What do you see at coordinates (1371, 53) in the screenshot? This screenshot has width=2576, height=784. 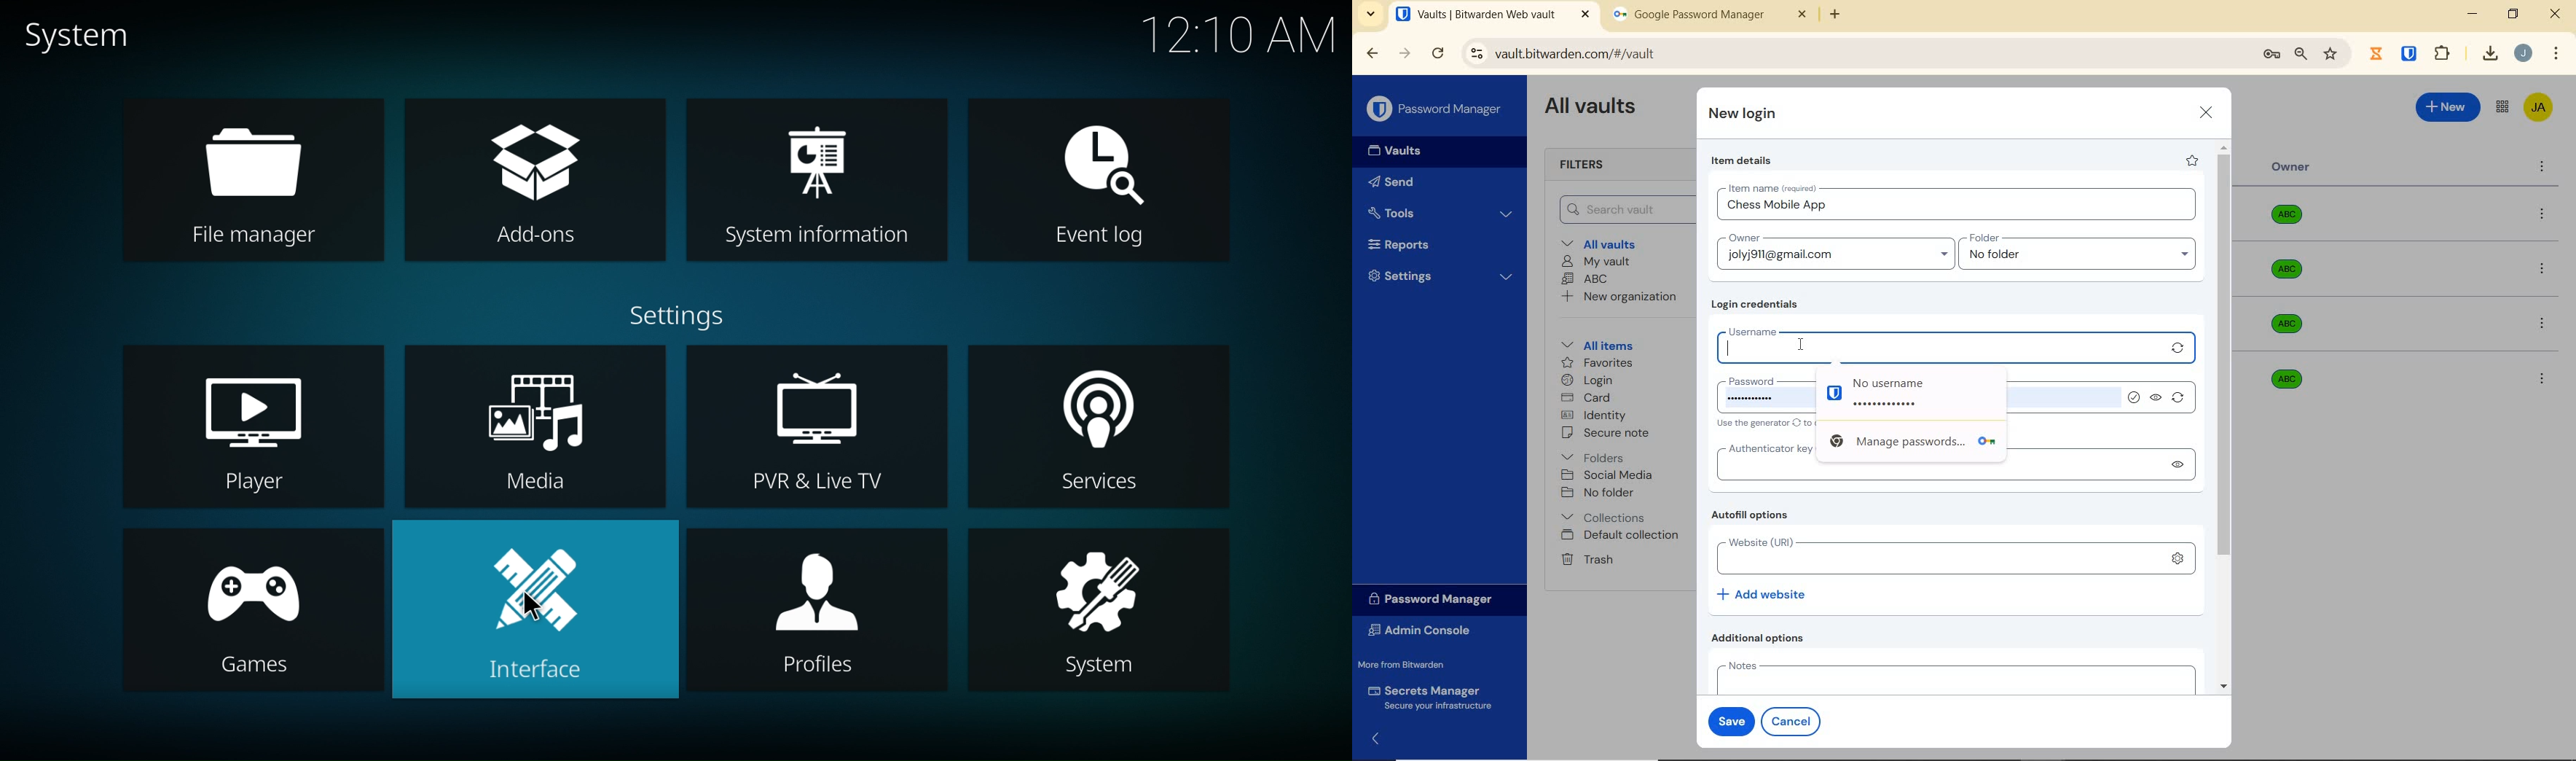 I see `backward` at bounding box center [1371, 53].